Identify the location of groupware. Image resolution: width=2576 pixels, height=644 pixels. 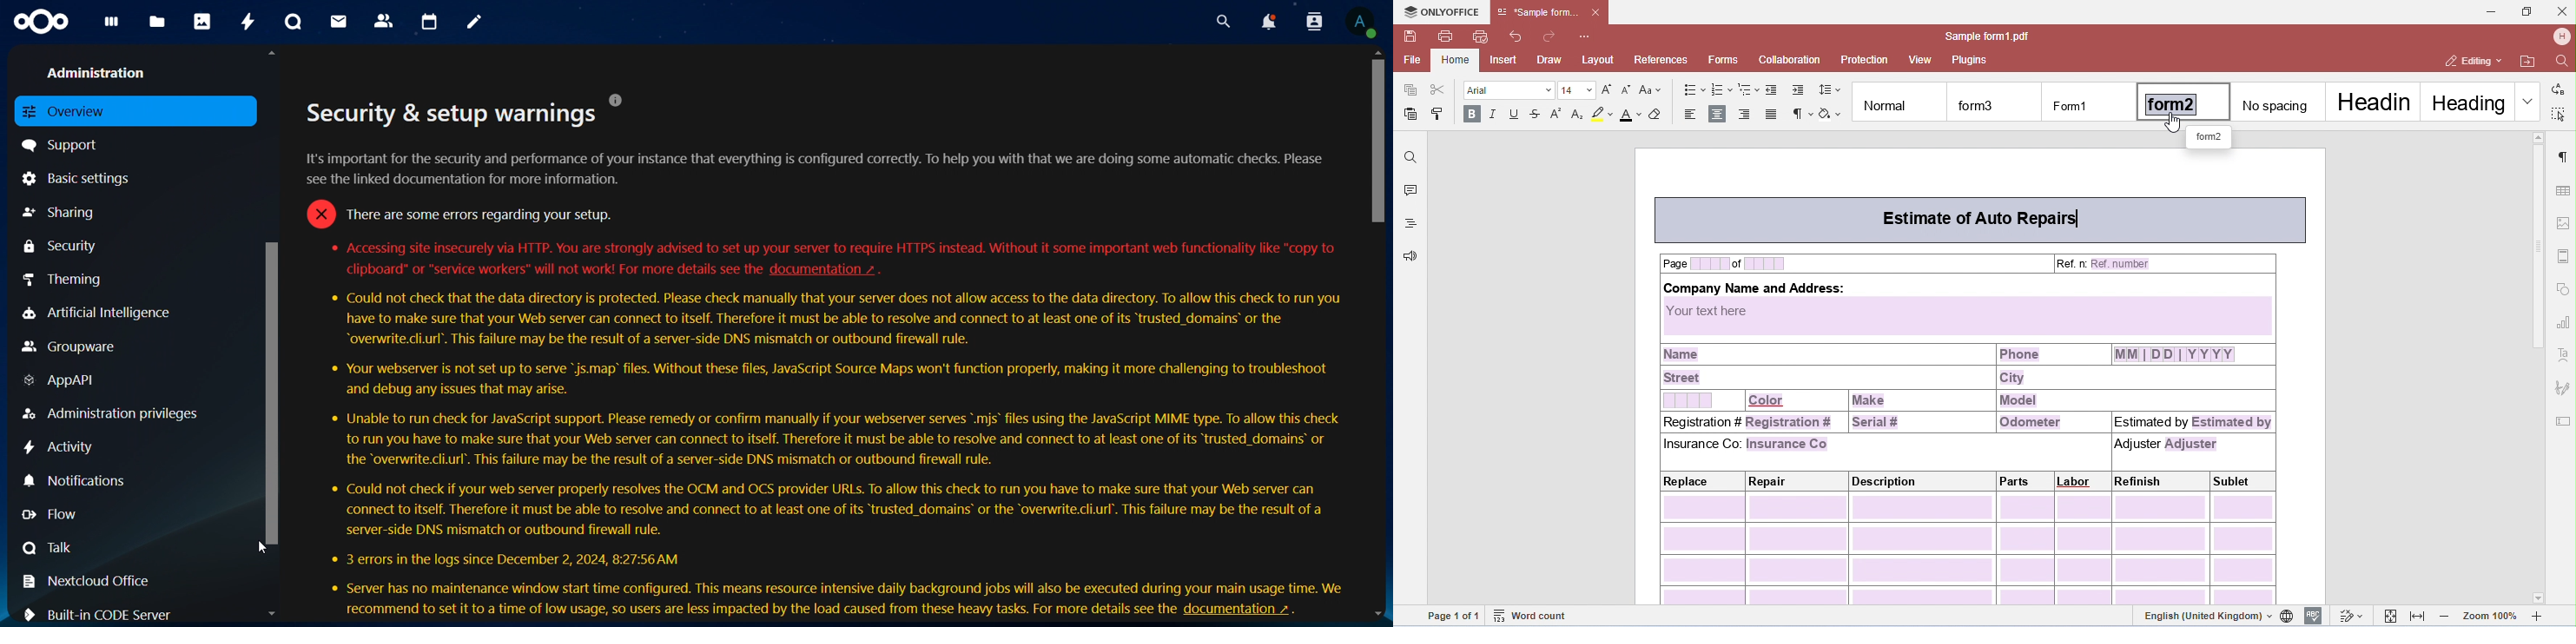
(70, 348).